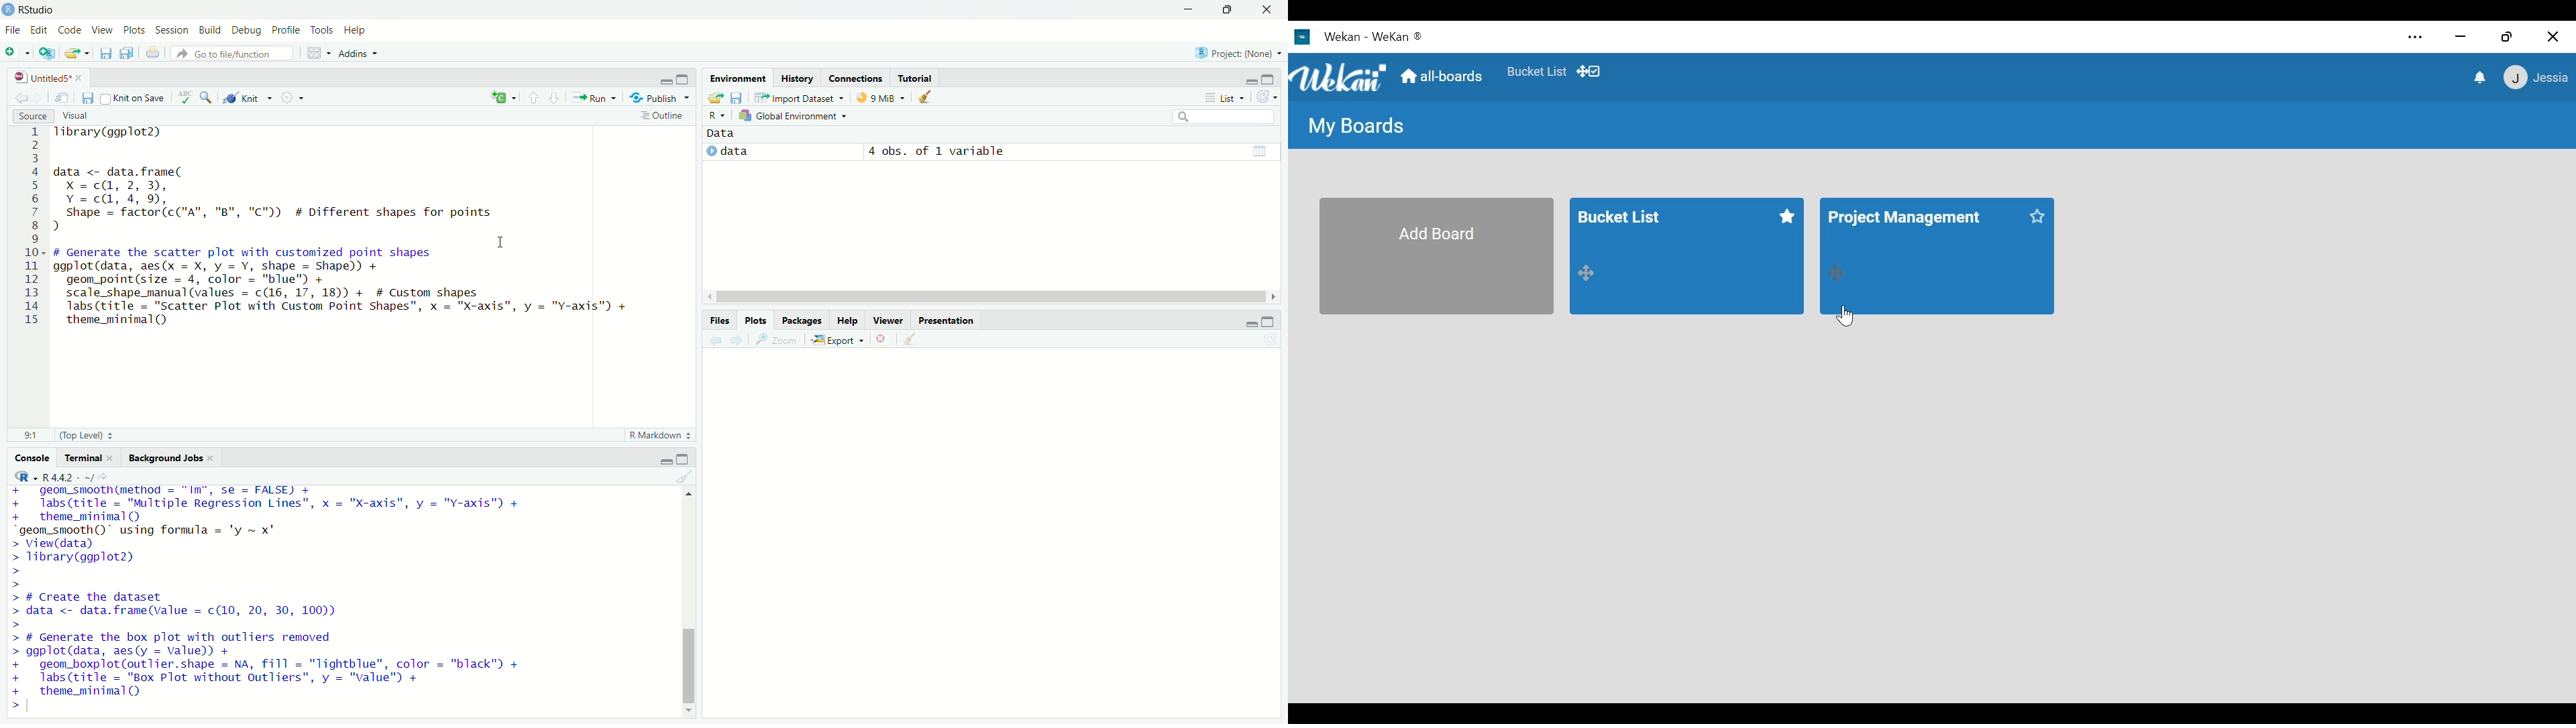 The width and height of the screenshot is (2576, 728). What do you see at coordinates (553, 97) in the screenshot?
I see `Go to next section/chunk` at bounding box center [553, 97].